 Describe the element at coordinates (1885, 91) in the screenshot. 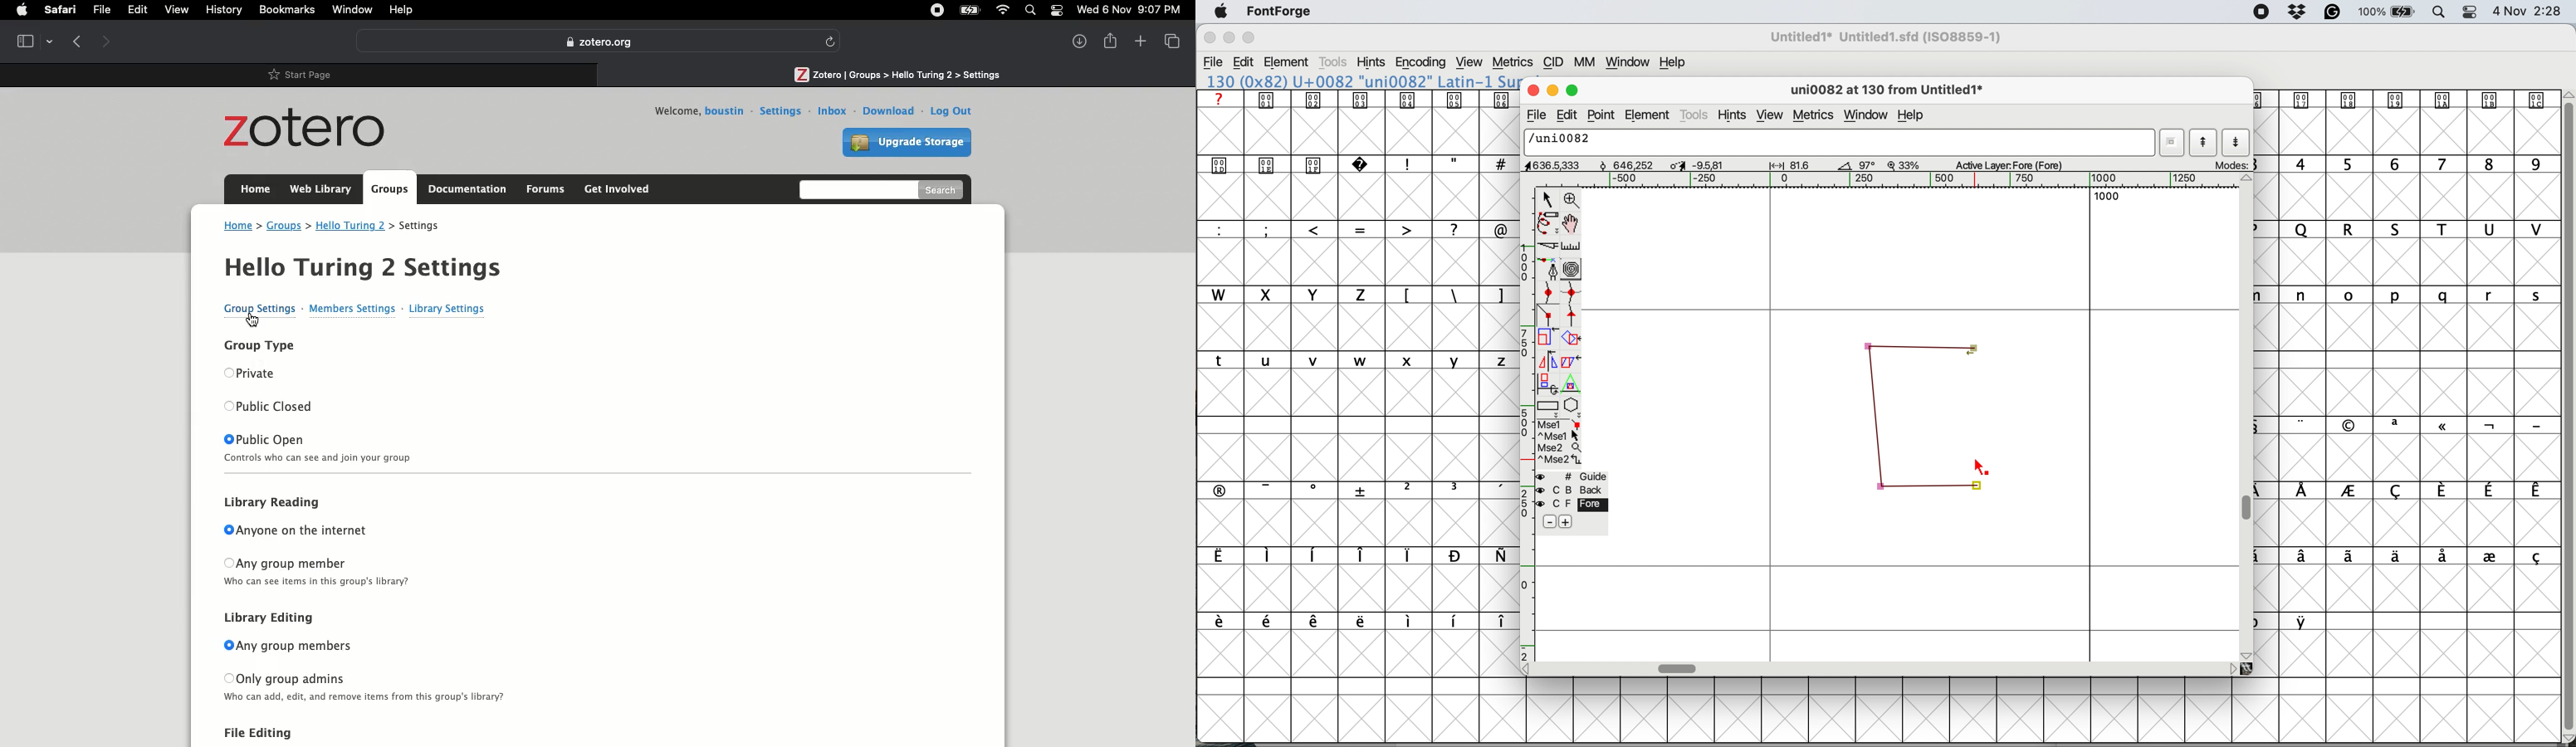

I see `glyph name` at that location.